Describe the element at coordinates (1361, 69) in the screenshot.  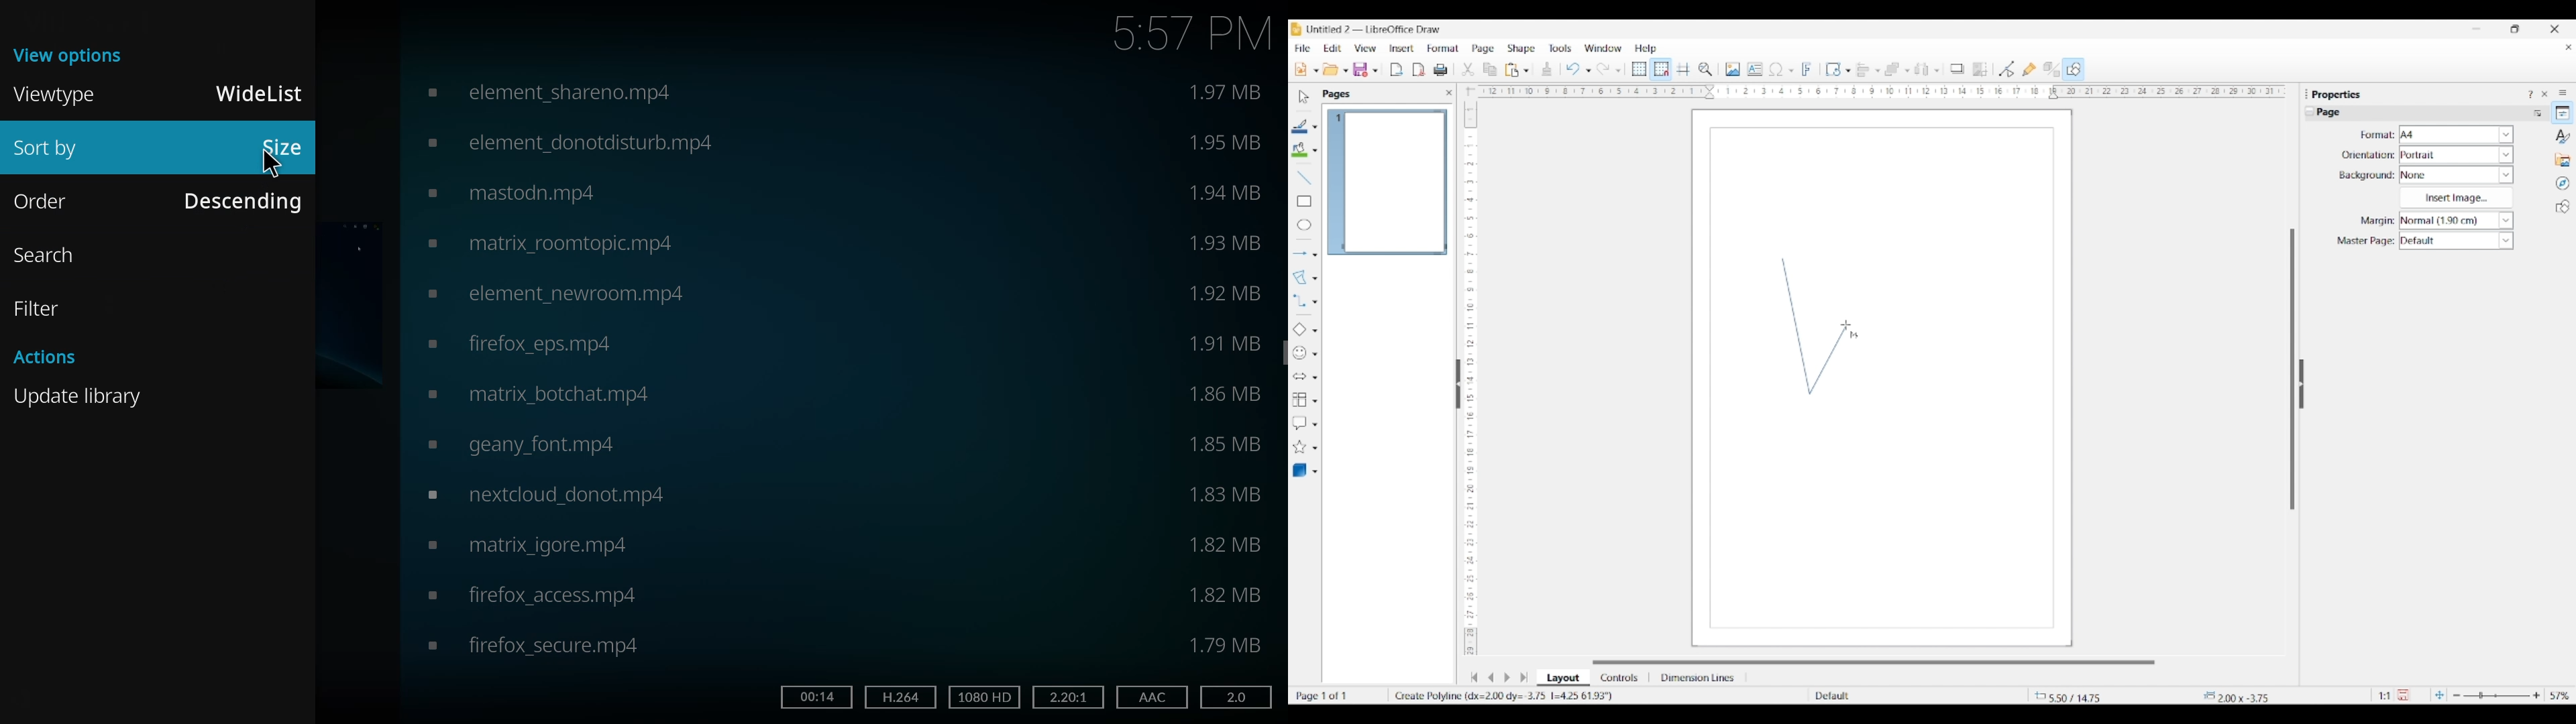
I see `Selected save option` at that location.